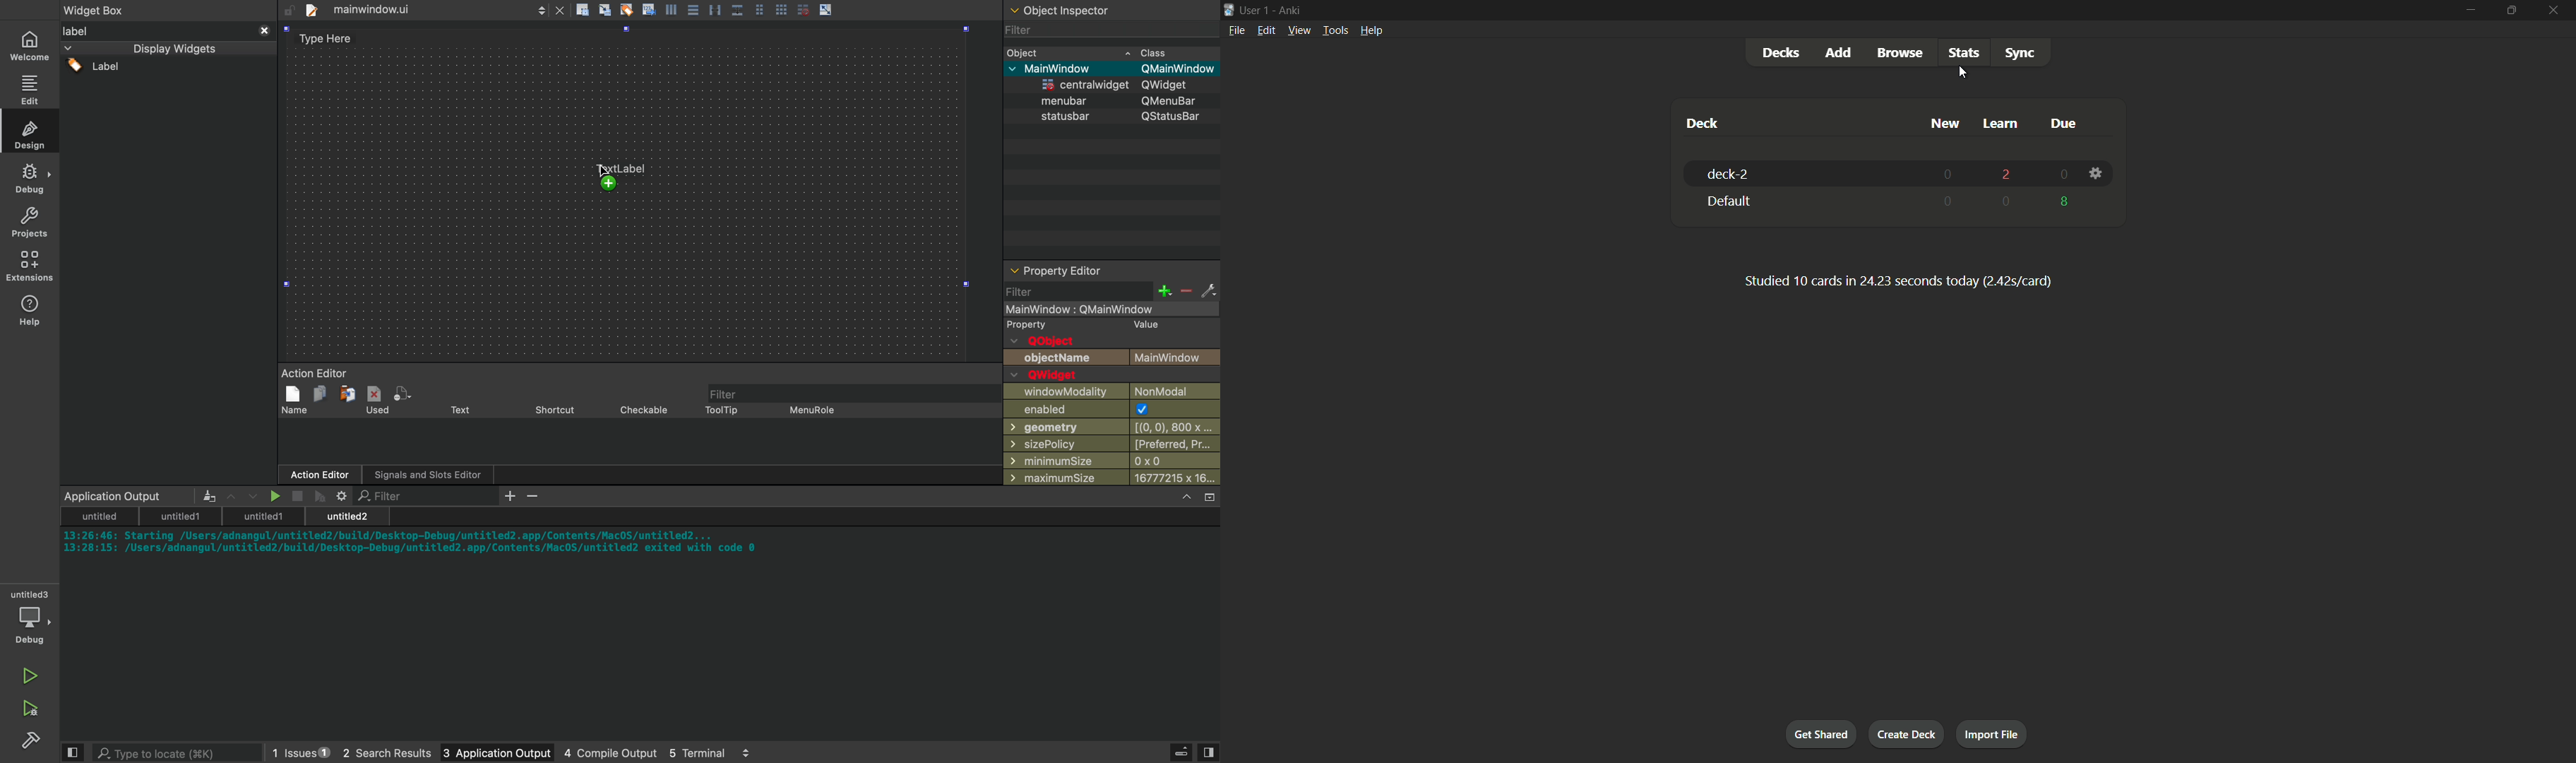 Image resolution: width=2576 pixels, height=784 pixels. I want to click on Import file, so click(1991, 730).